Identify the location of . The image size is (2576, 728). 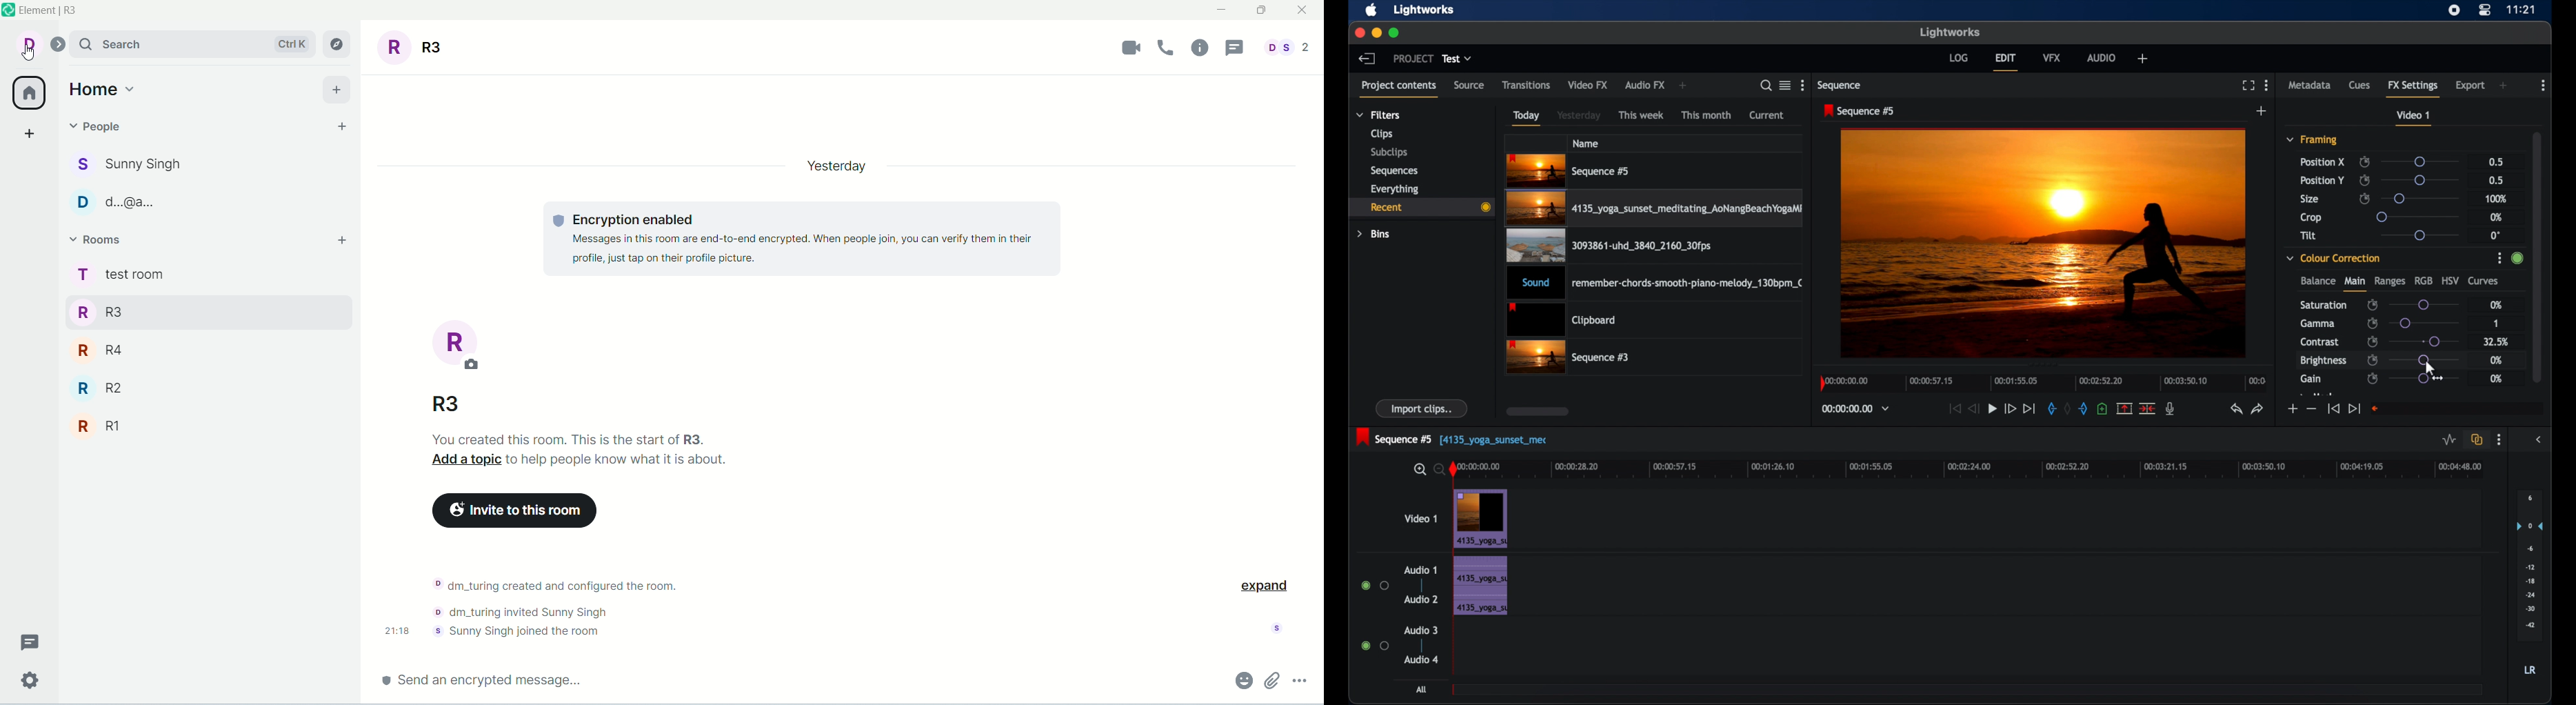
(128, 203).